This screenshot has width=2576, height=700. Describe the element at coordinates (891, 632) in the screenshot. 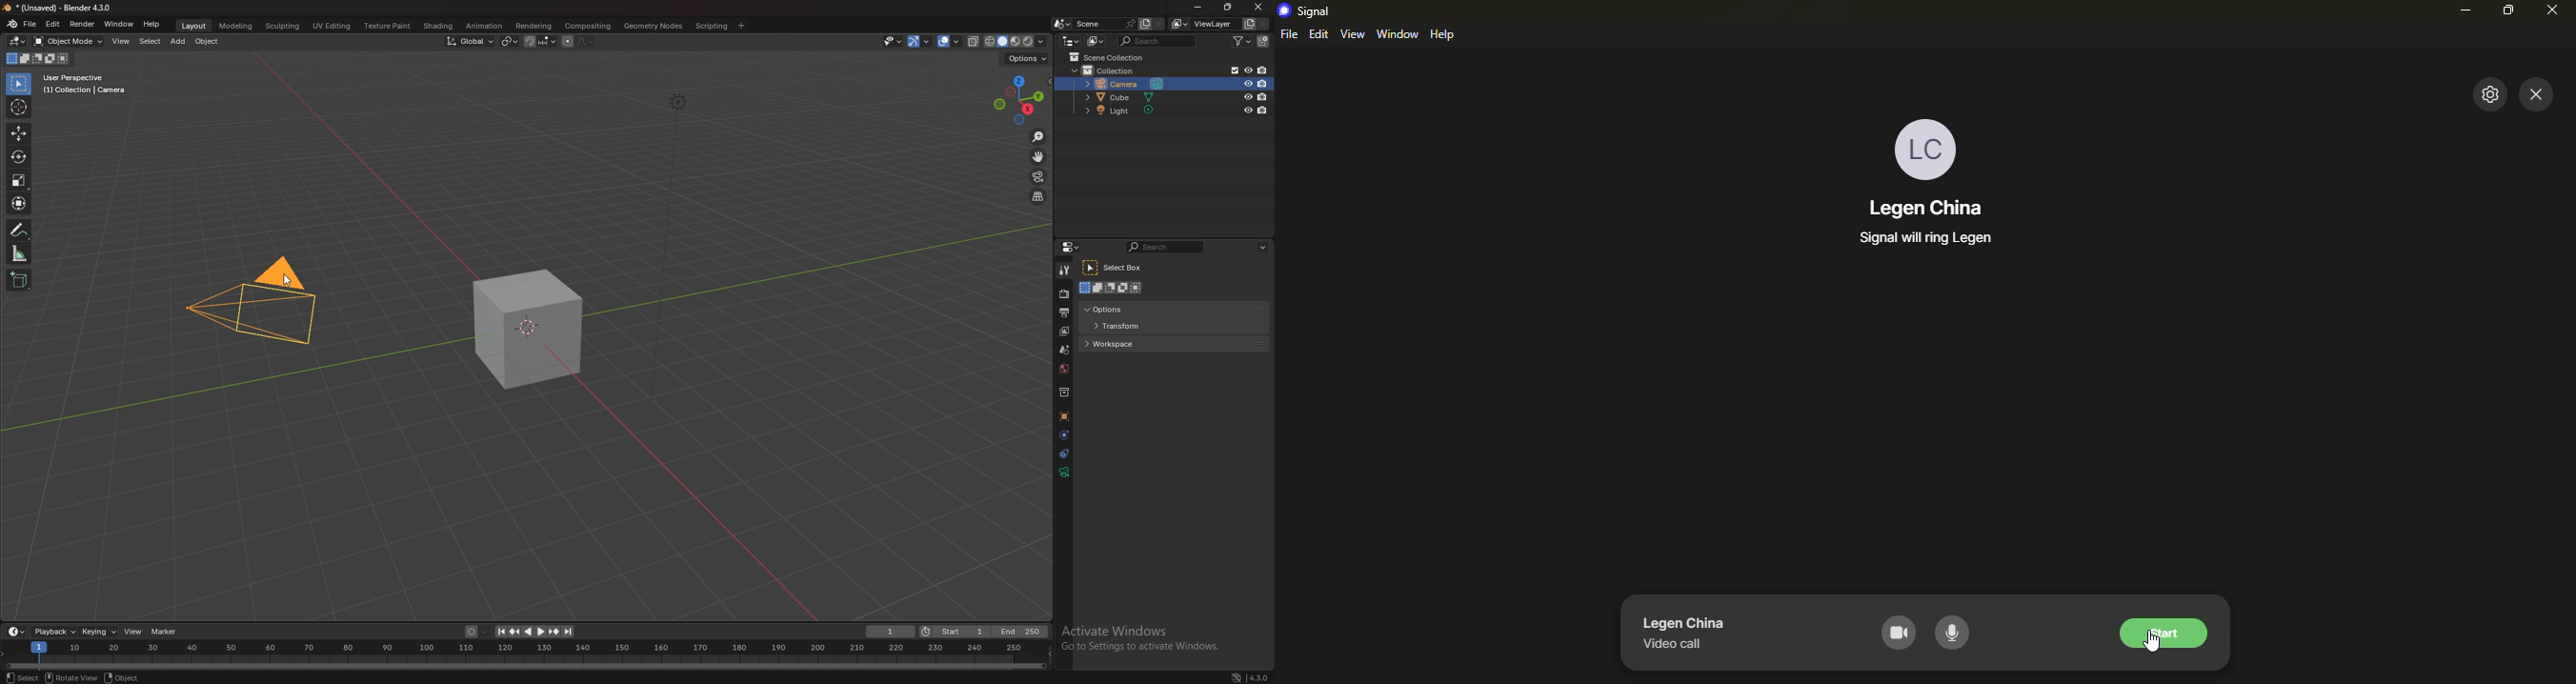

I see `current frame` at that location.